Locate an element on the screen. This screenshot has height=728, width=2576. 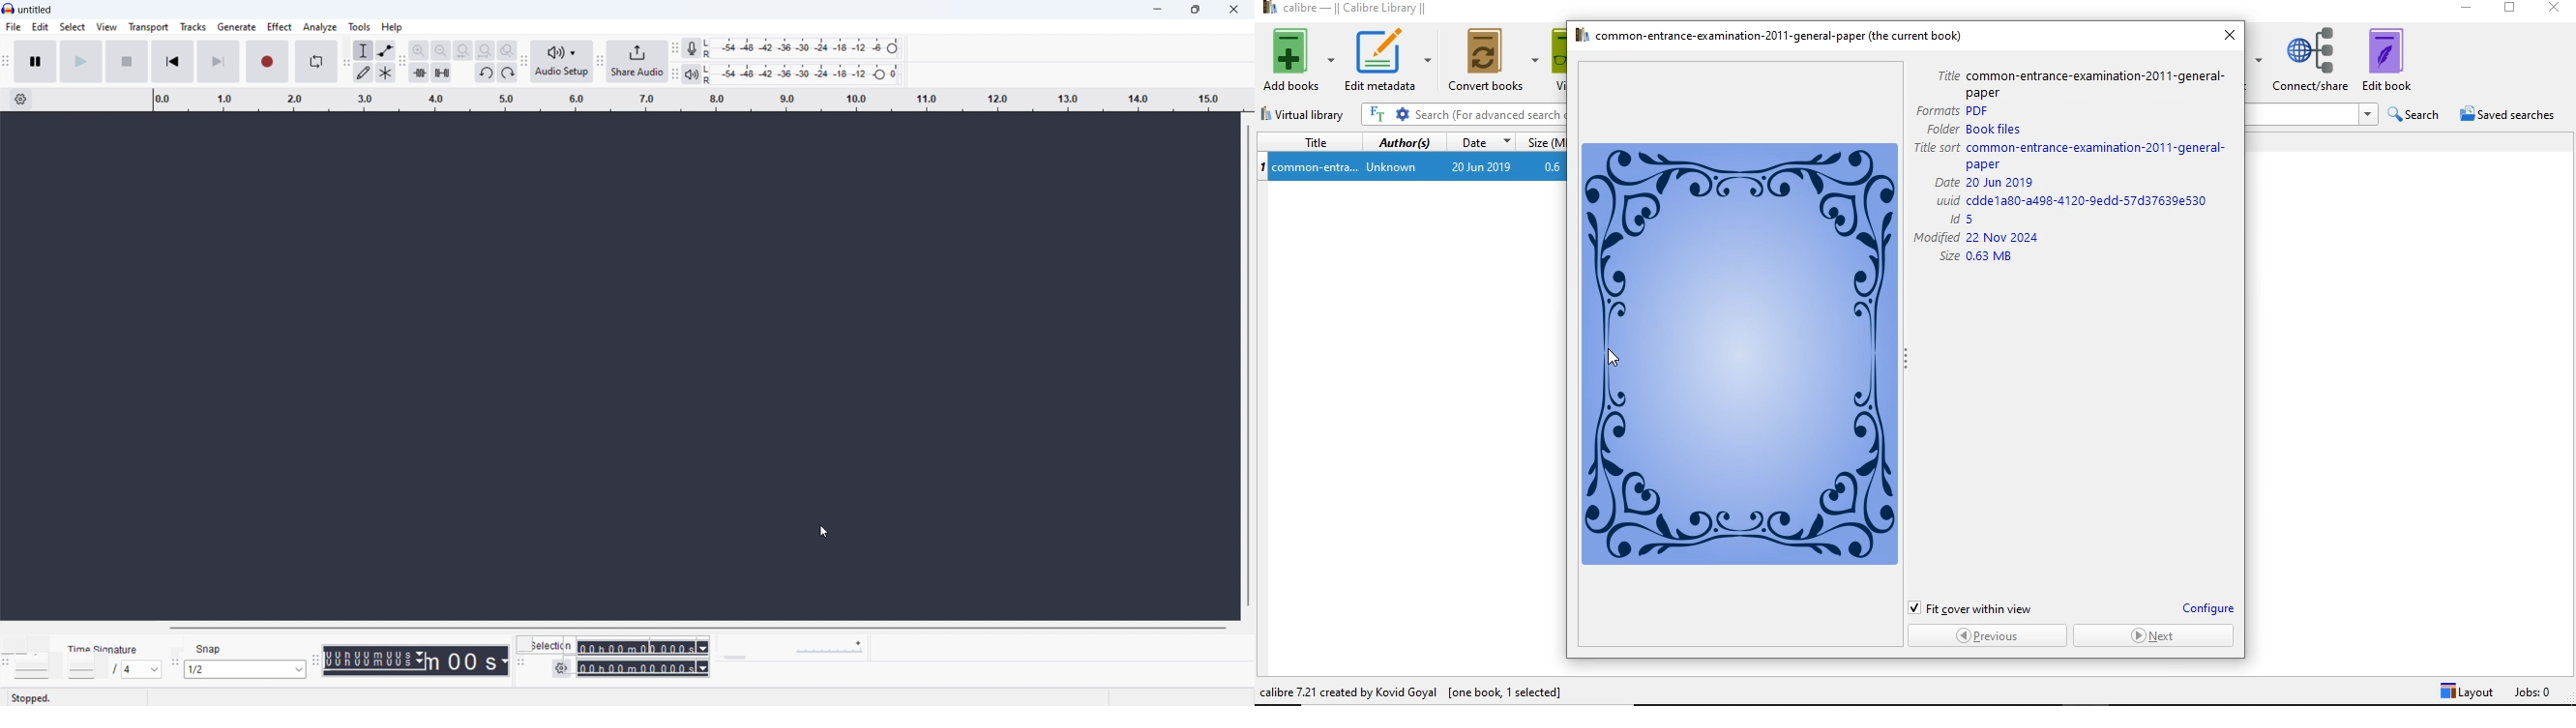
cursor is located at coordinates (824, 531).